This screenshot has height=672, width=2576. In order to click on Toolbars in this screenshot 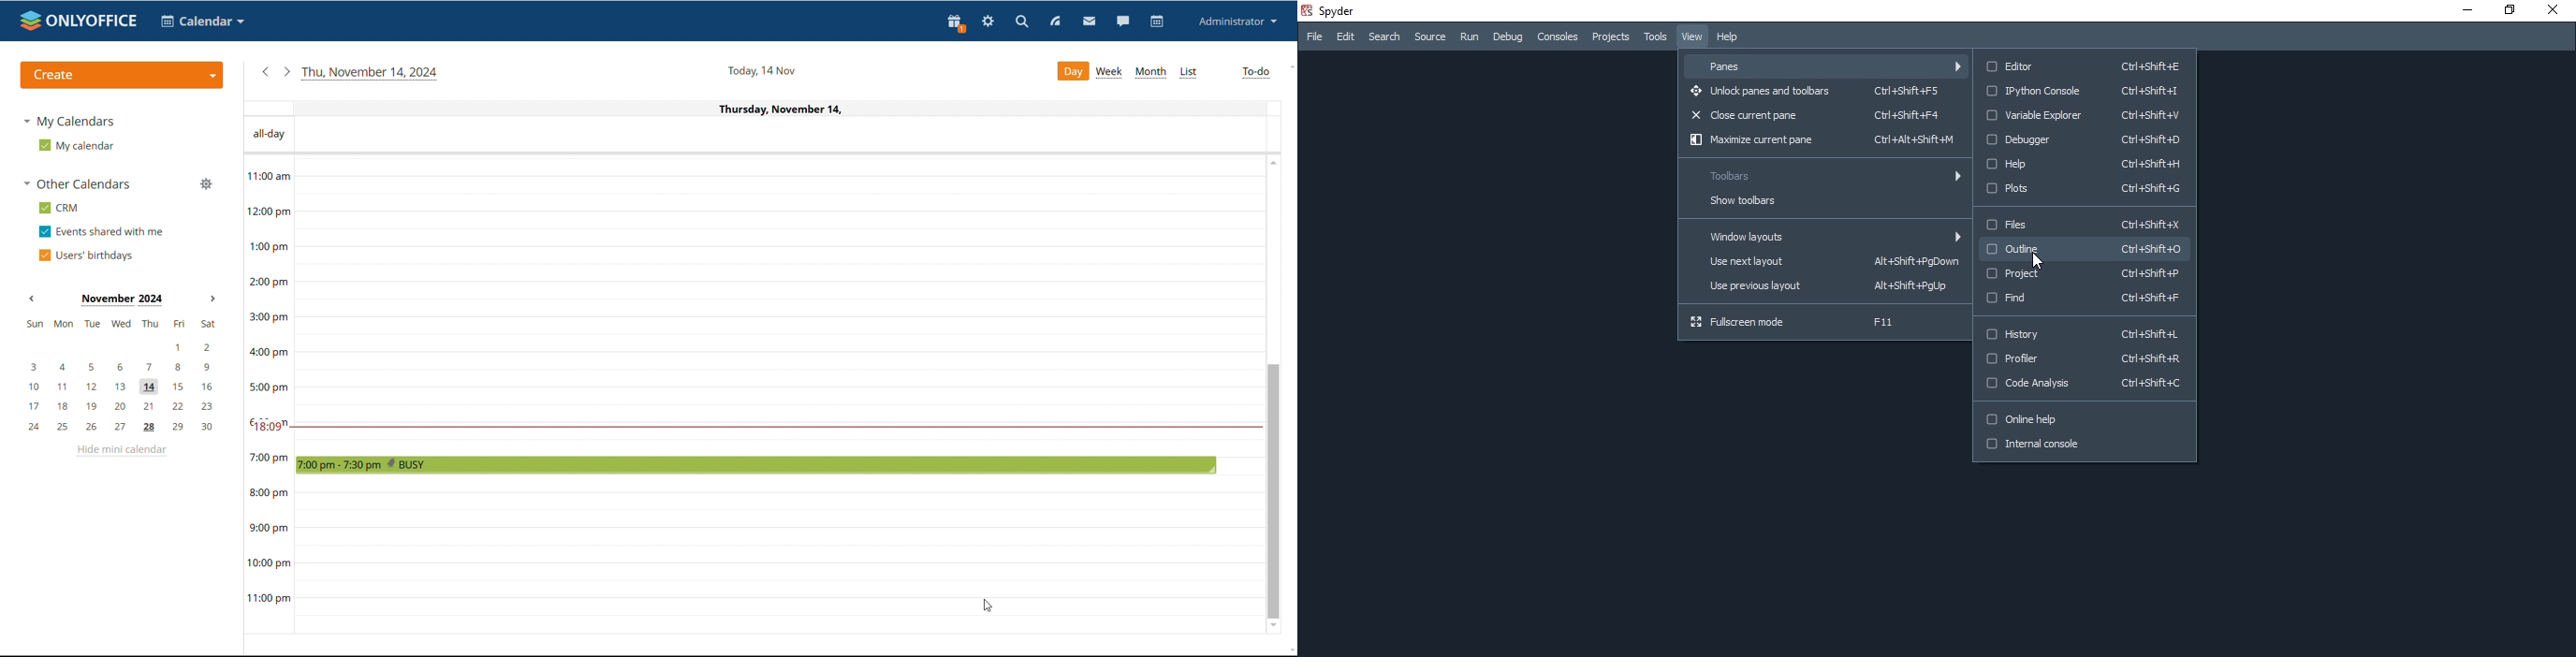, I will do `click(1822, 177)`.